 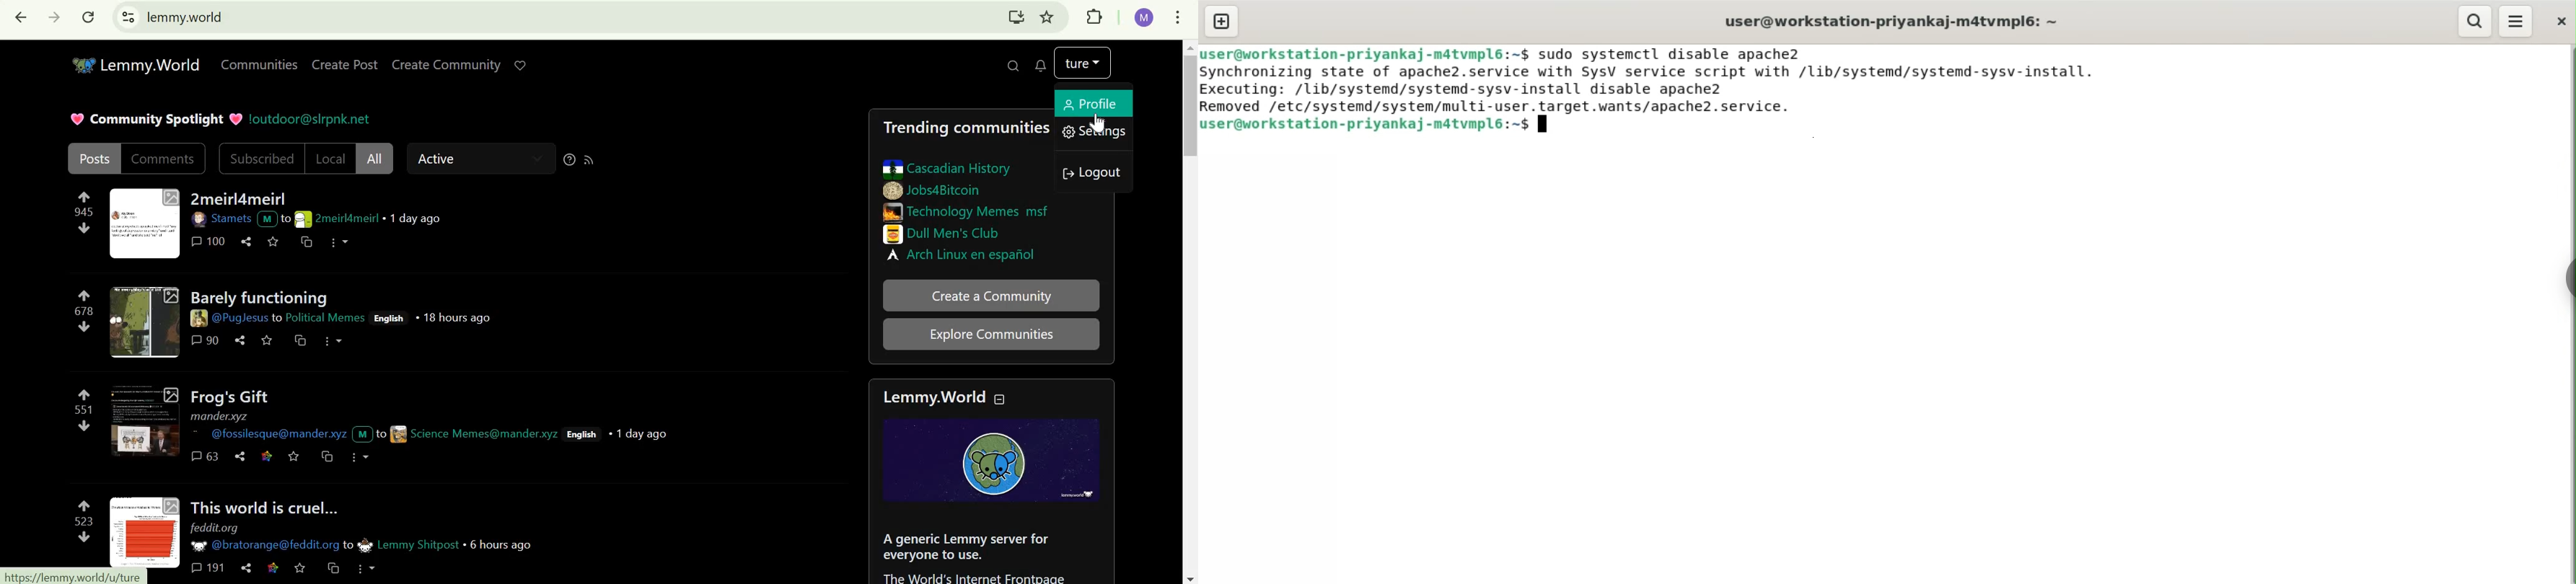 What do you see at coordinates (1364, 52) in the screenshot?
I see `user@workstation-priyankaj-m4tvmpl6:~$` at bounding box center [1364, 52].